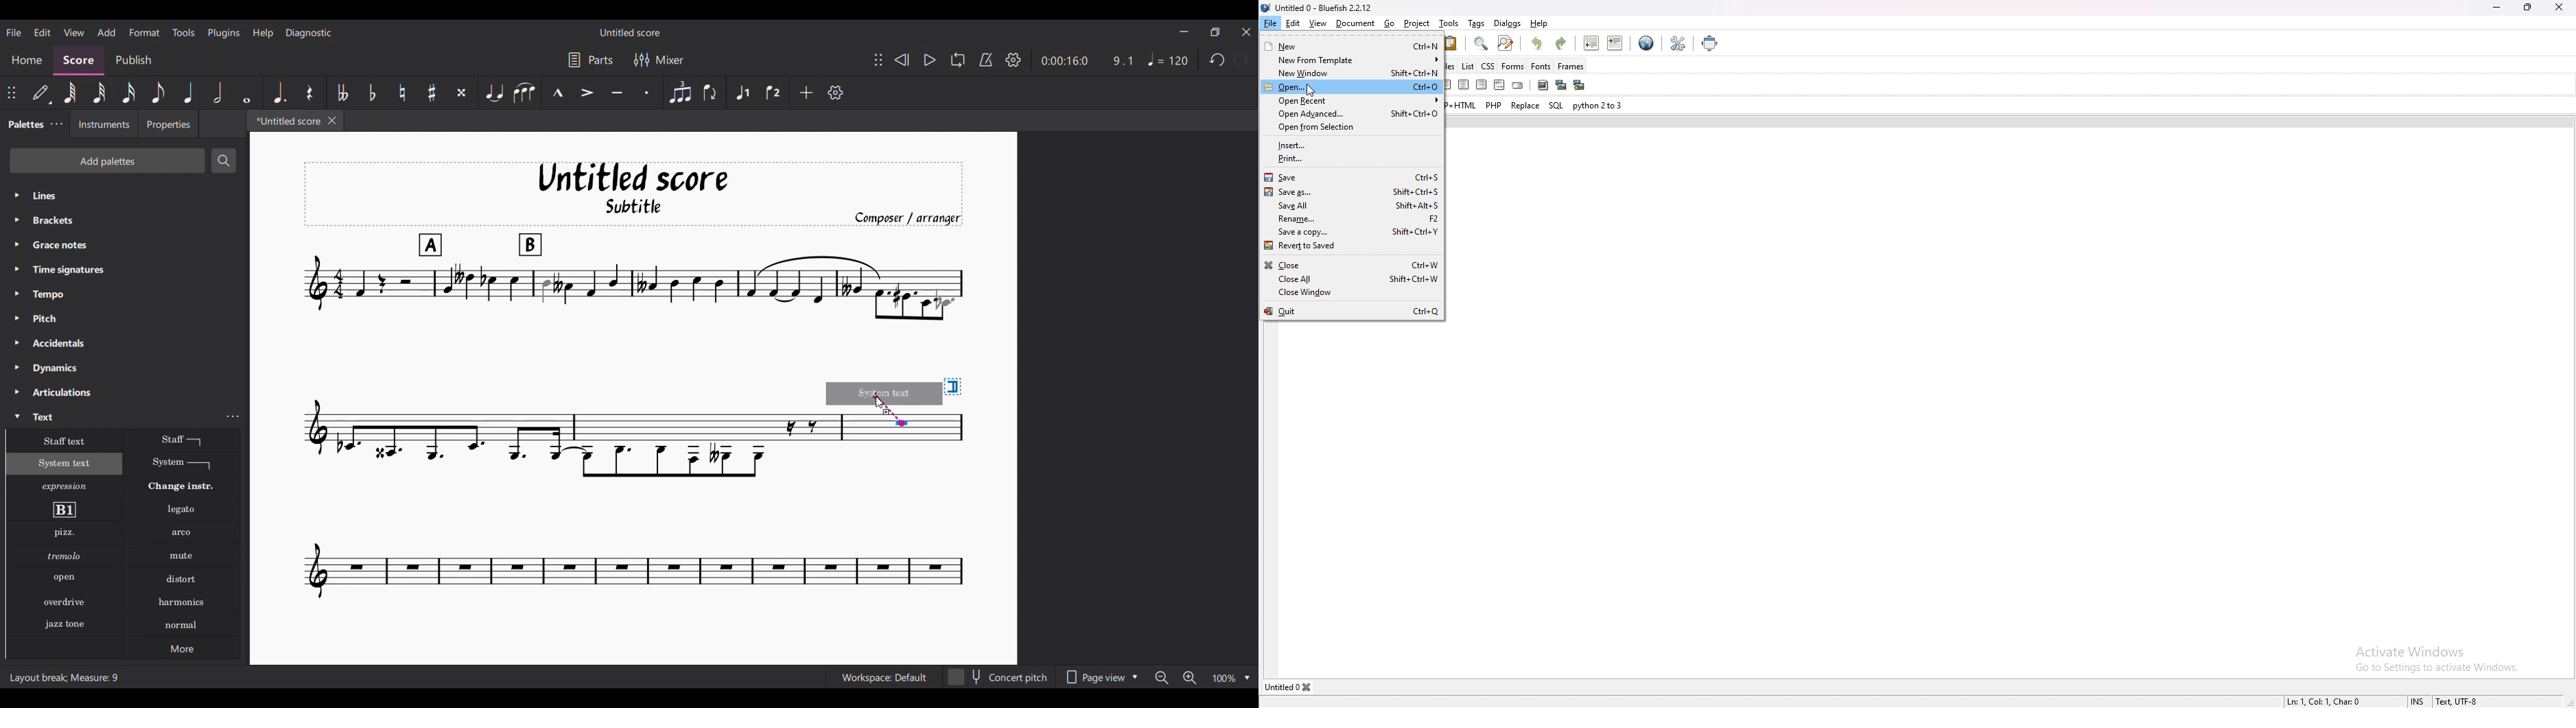 This screenshot has width=2576, height=728. Describe the element at coordinates (896, 515) in the screenshot. I see `Current score` at that location.